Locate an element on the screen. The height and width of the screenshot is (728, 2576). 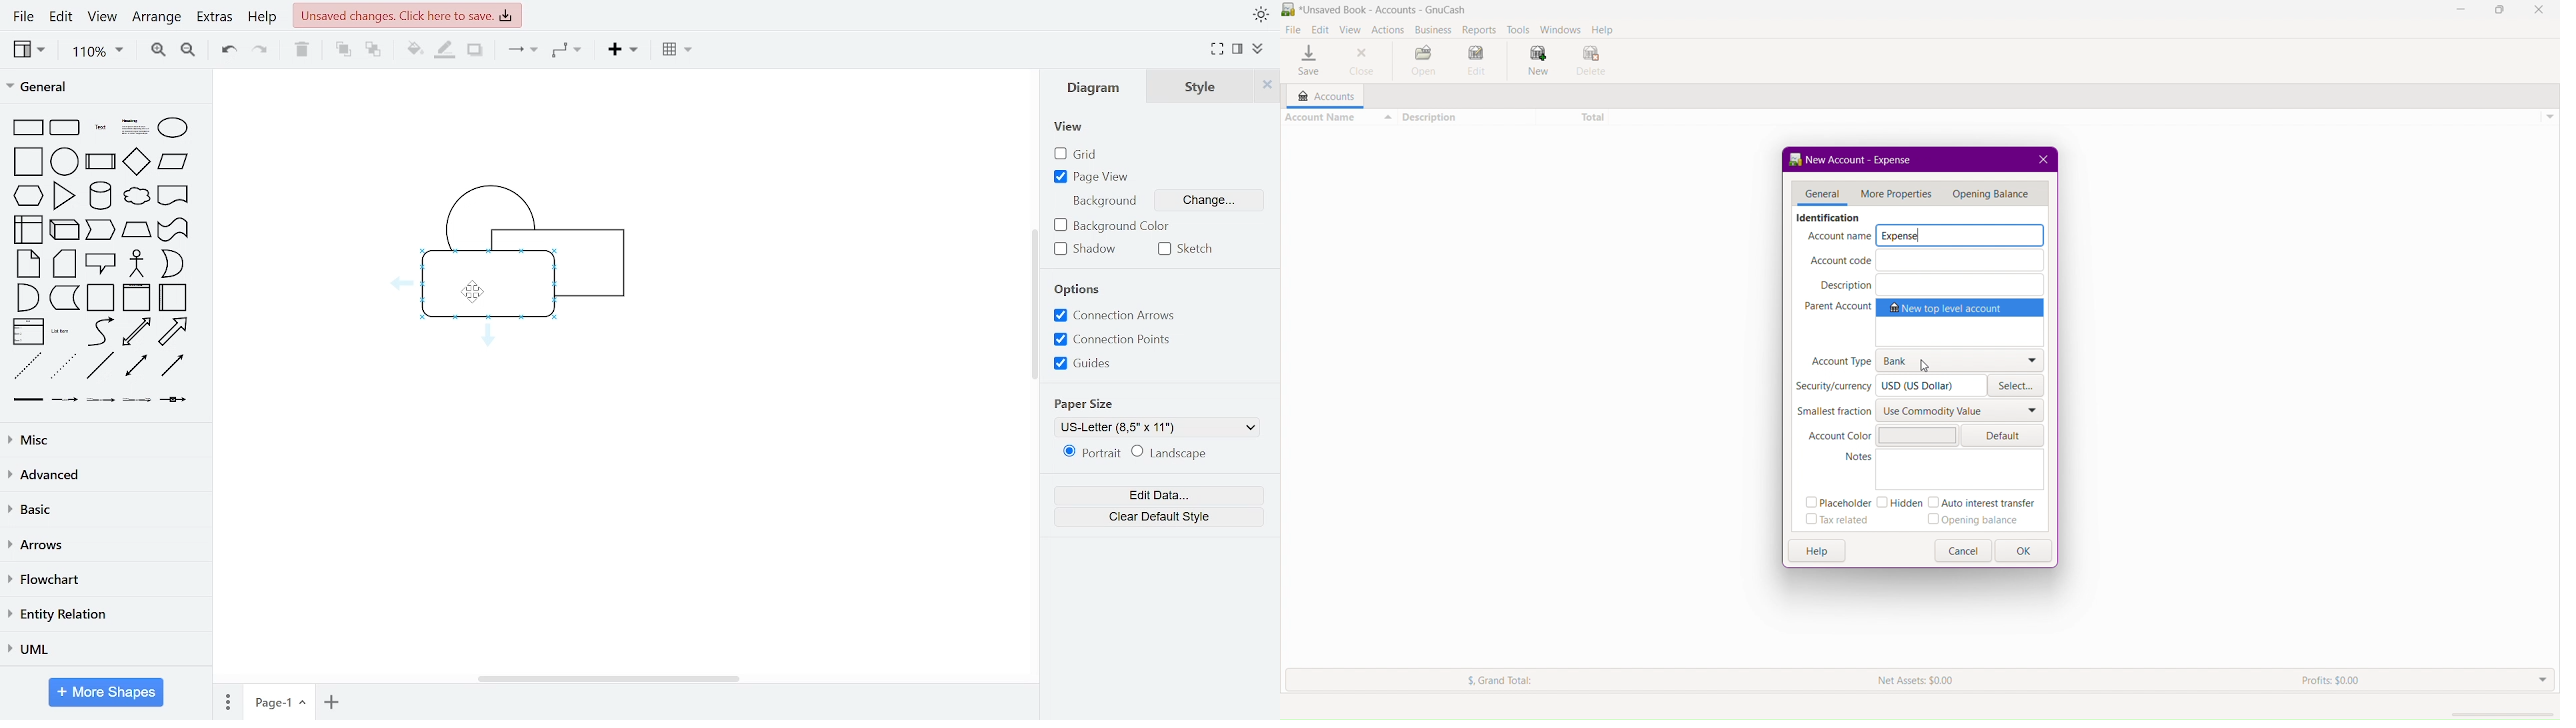
connector with symbol is located at coordinates (174, 401).